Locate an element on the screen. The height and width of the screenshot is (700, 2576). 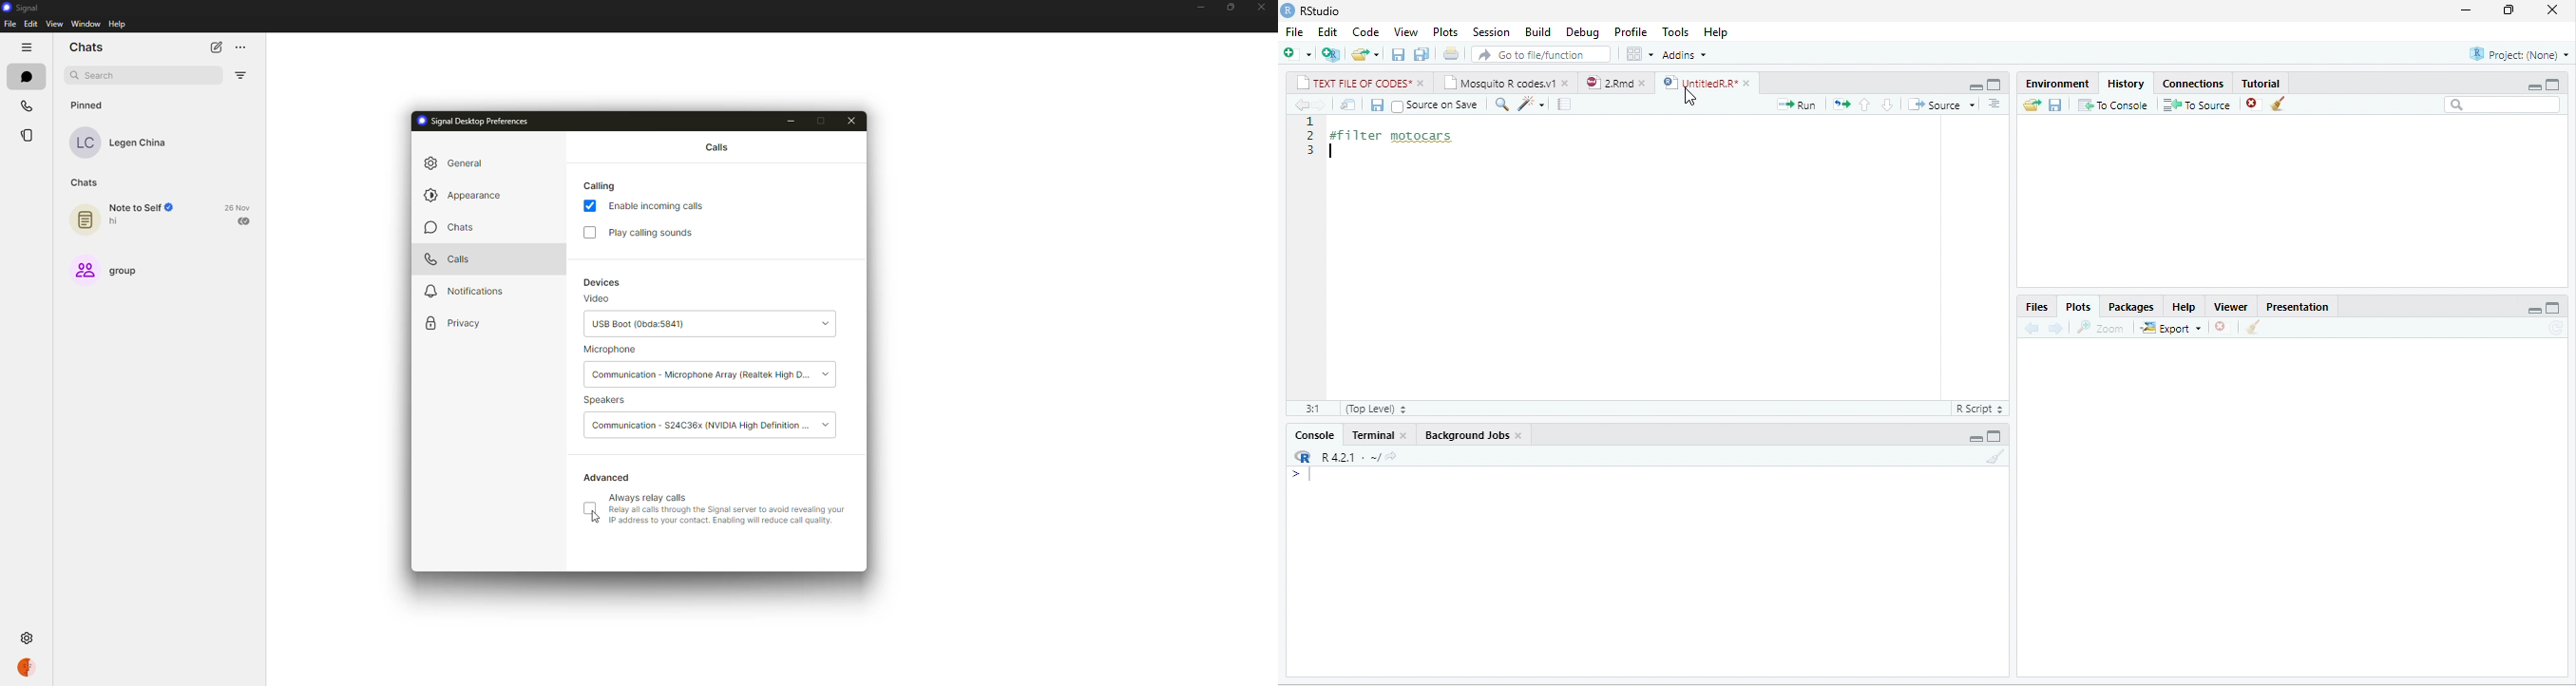
new project is located at coordinates (1330, 54).